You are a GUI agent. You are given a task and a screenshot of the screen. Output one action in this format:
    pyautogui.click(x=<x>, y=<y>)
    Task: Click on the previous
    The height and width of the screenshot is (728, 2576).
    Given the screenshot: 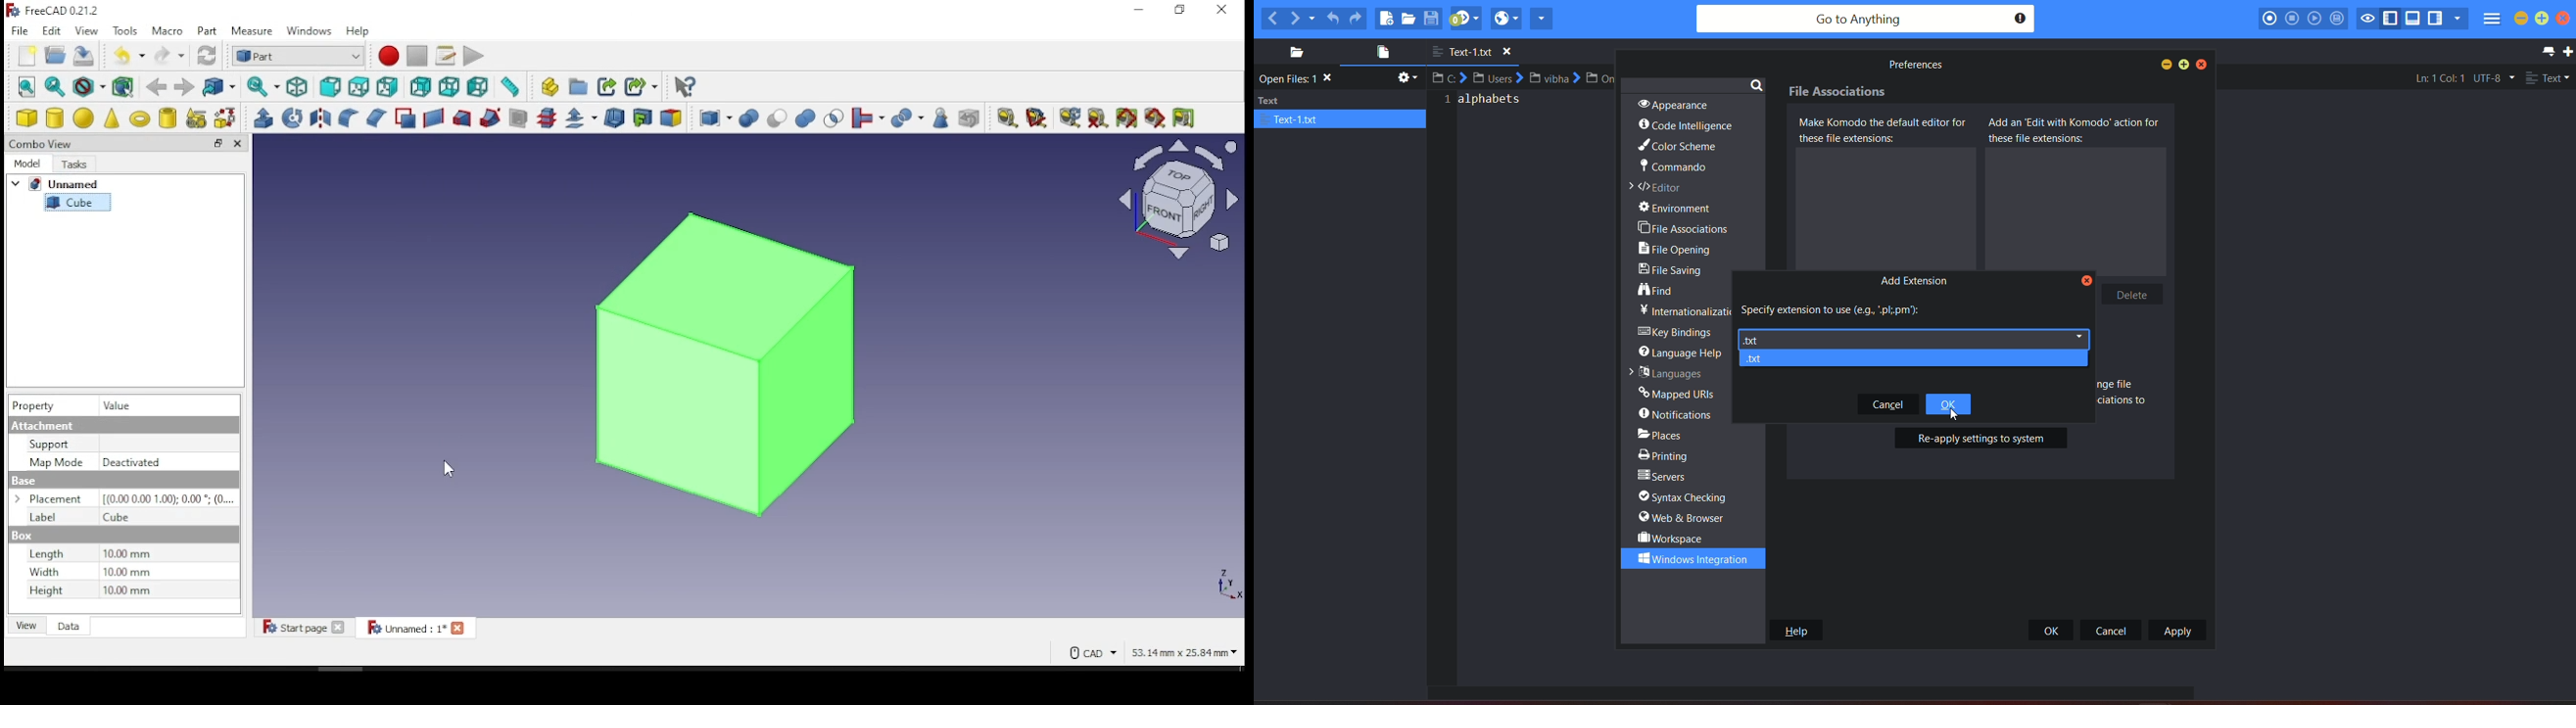 What is the action you would take?
    pyautogui.click(x=1272, y=18)
    